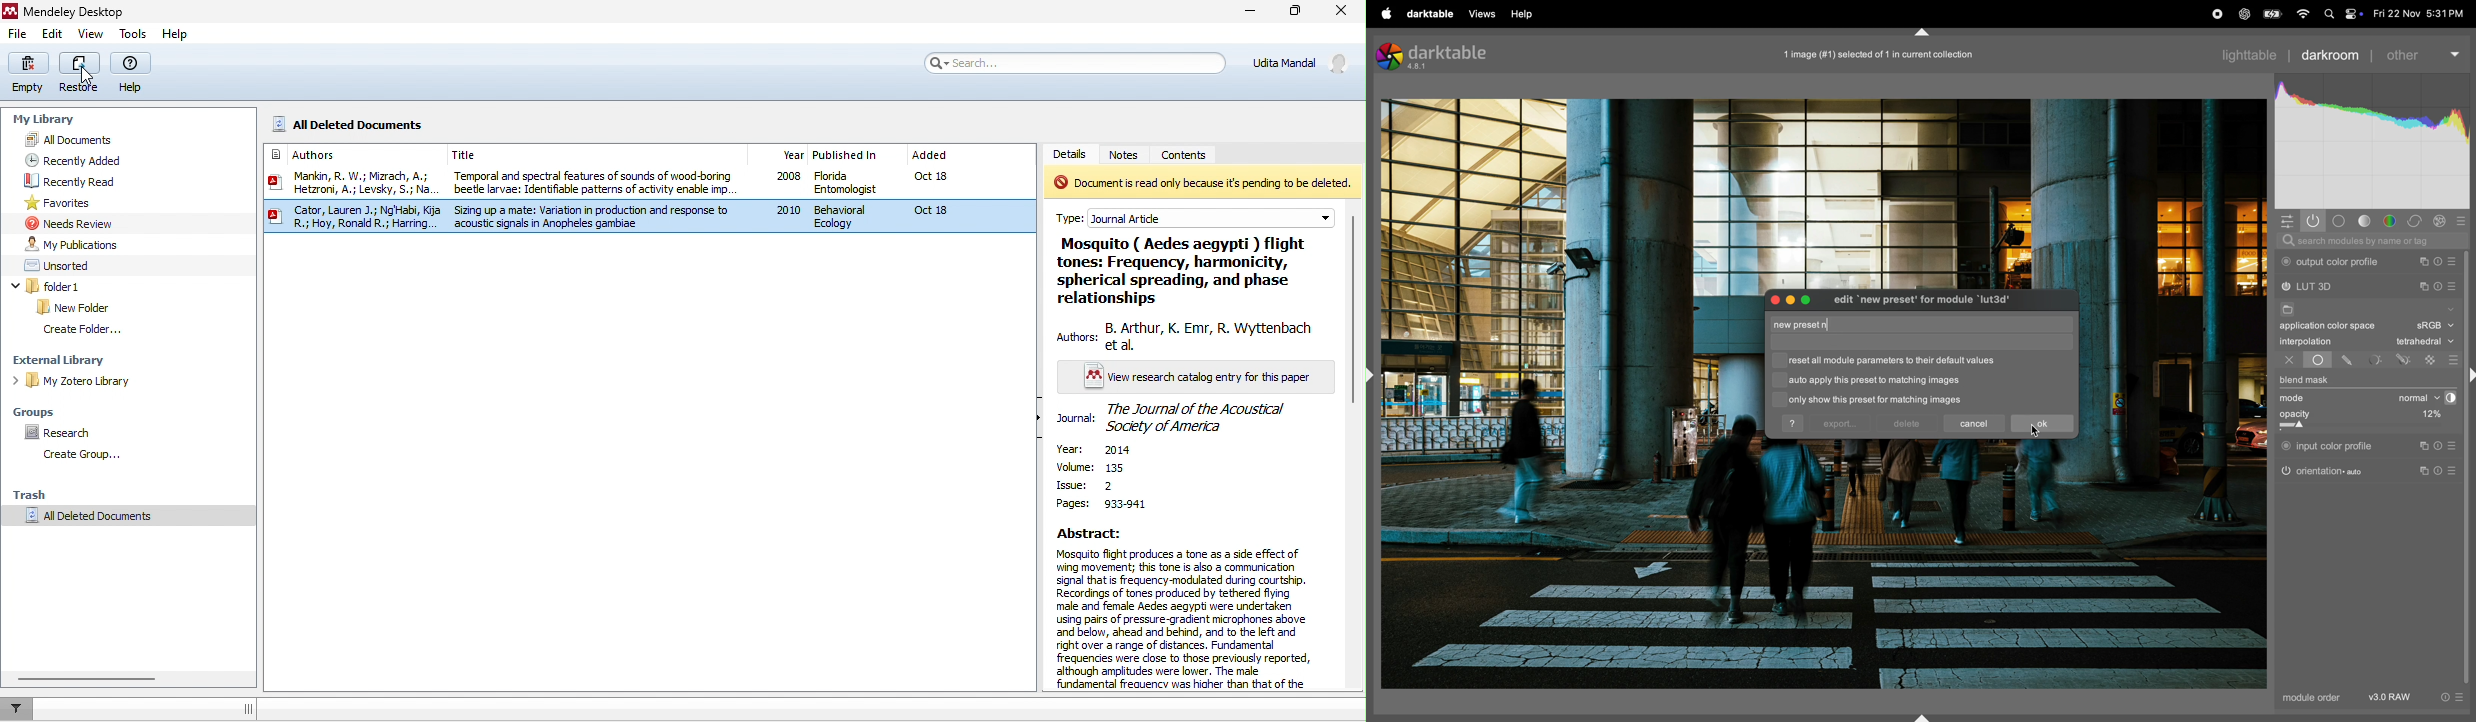 The image size is (2492, 728). I want to click on presets, so click(2455, 261).